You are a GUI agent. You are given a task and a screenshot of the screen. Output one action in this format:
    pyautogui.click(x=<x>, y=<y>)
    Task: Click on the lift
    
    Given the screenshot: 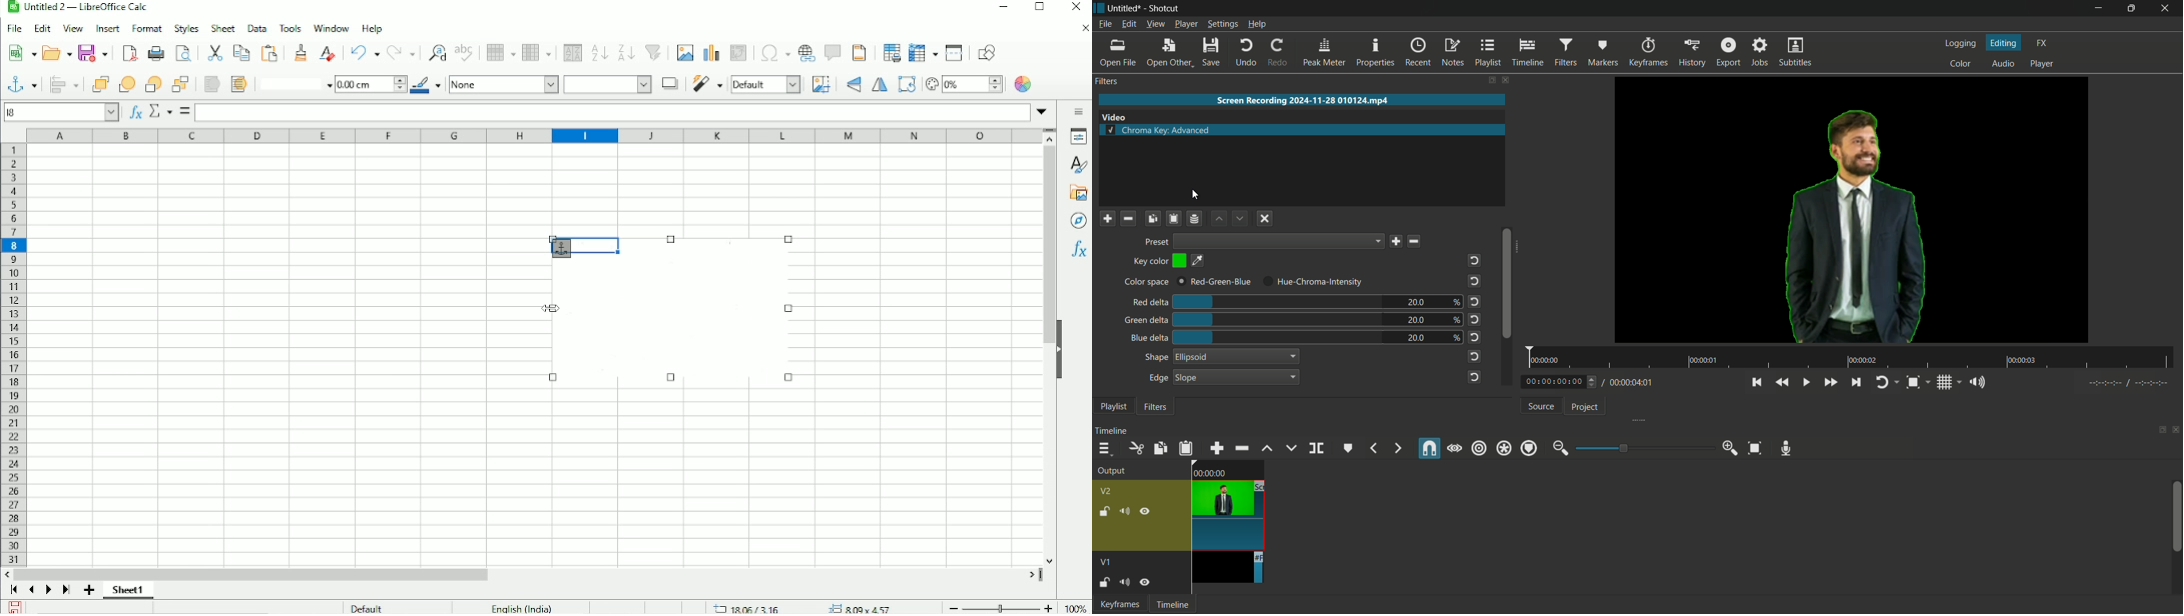 What is the action you would take?
    pyautogui.click(x=1268, y=448)
    